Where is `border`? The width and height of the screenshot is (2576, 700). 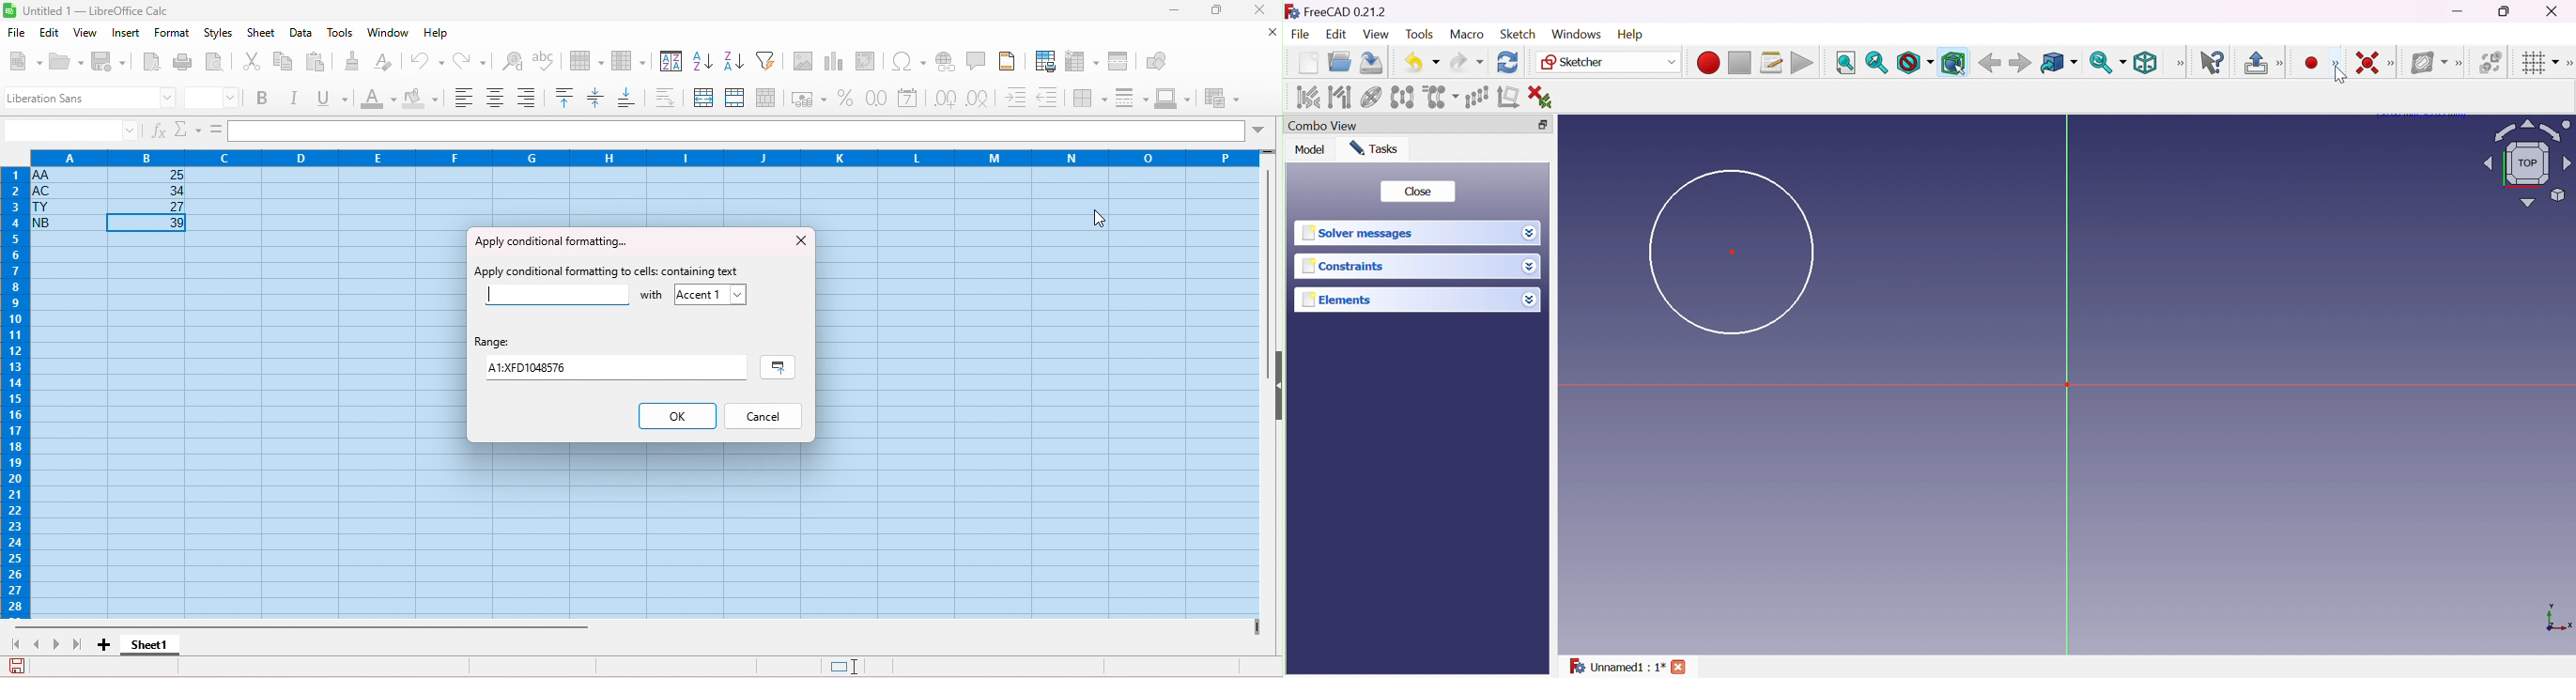
border is located at coordinates (1089, 99).